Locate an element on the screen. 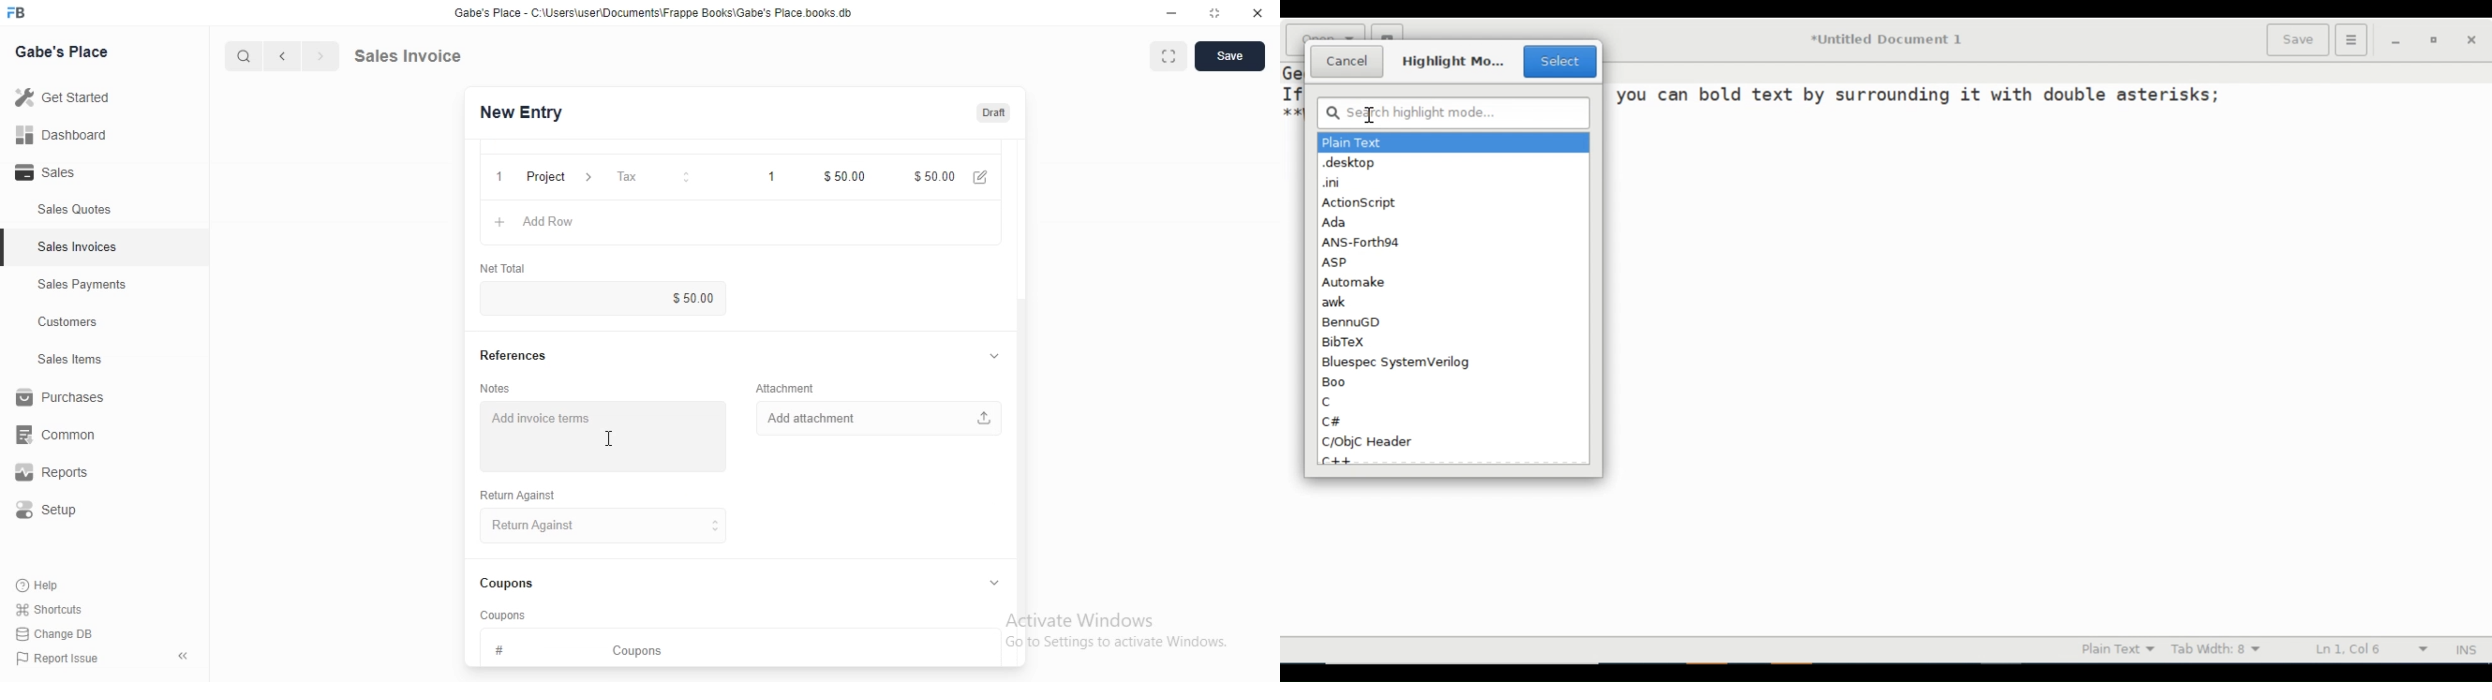 This screenshot has width=2492, height=700. Draft is located at coordinates (995, 113).